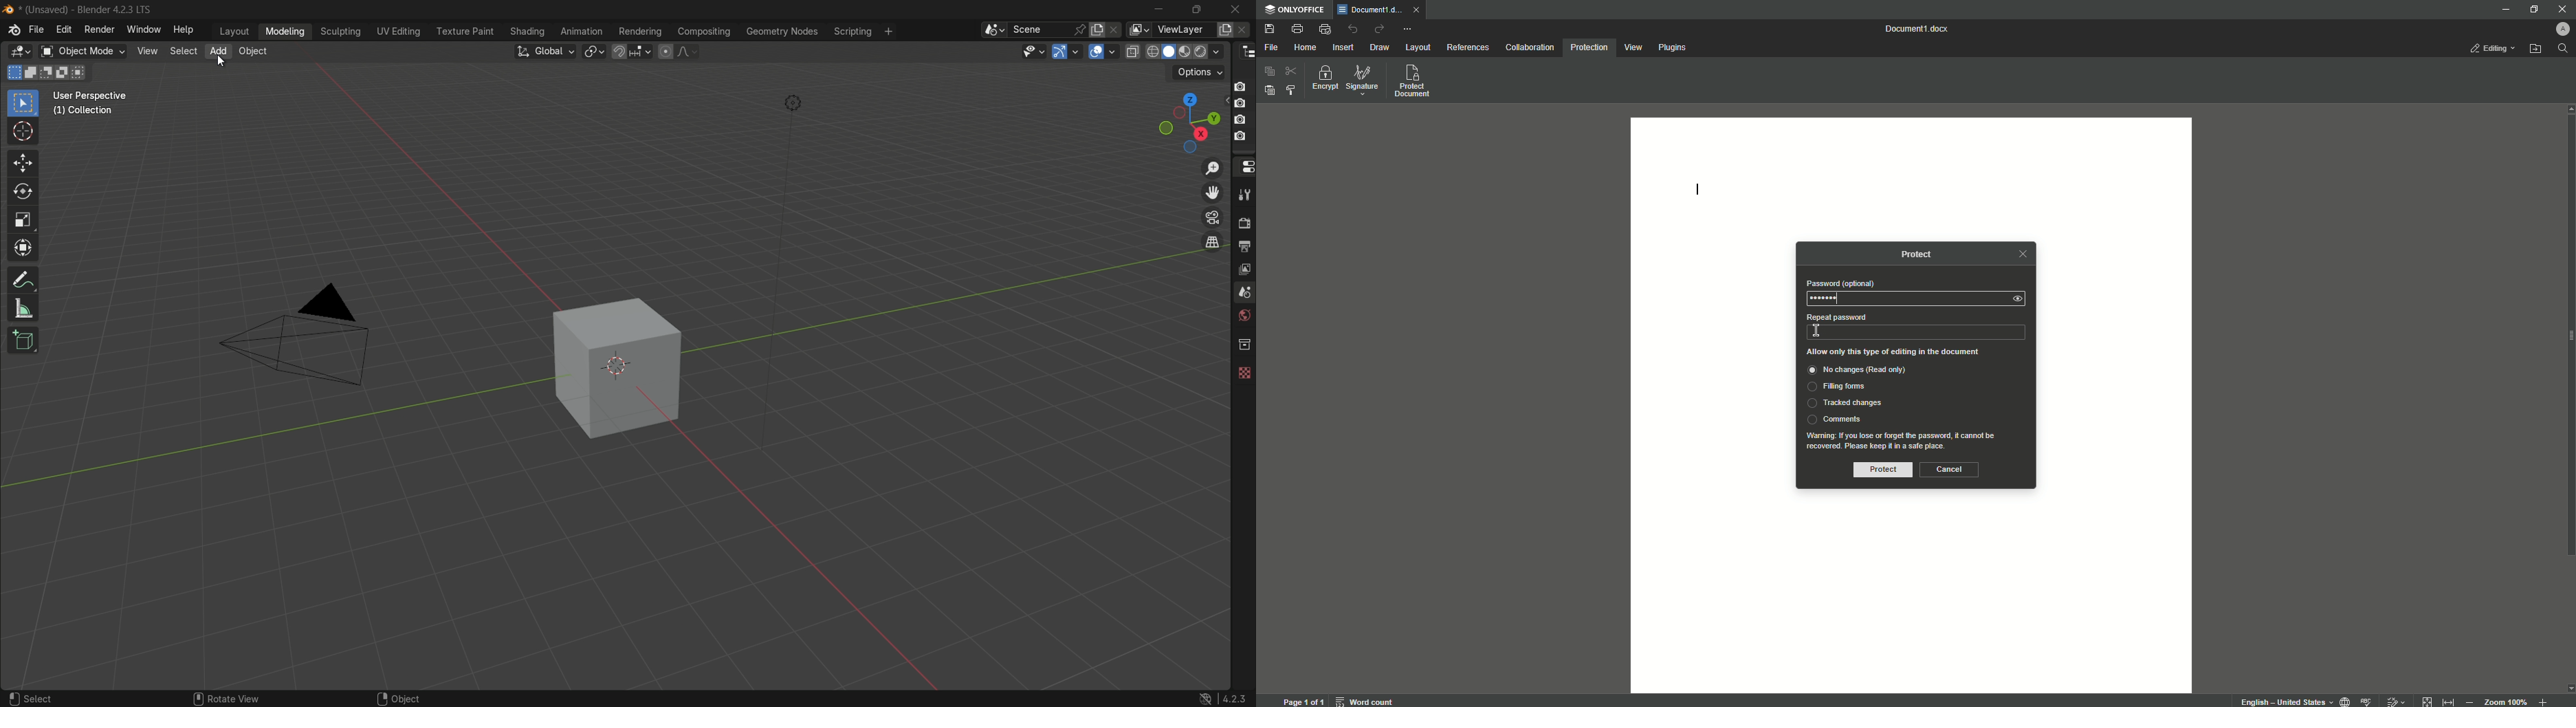  Describe the element at coordinates (2447, 701) in the screenshot. I see `fit to width` at that location.